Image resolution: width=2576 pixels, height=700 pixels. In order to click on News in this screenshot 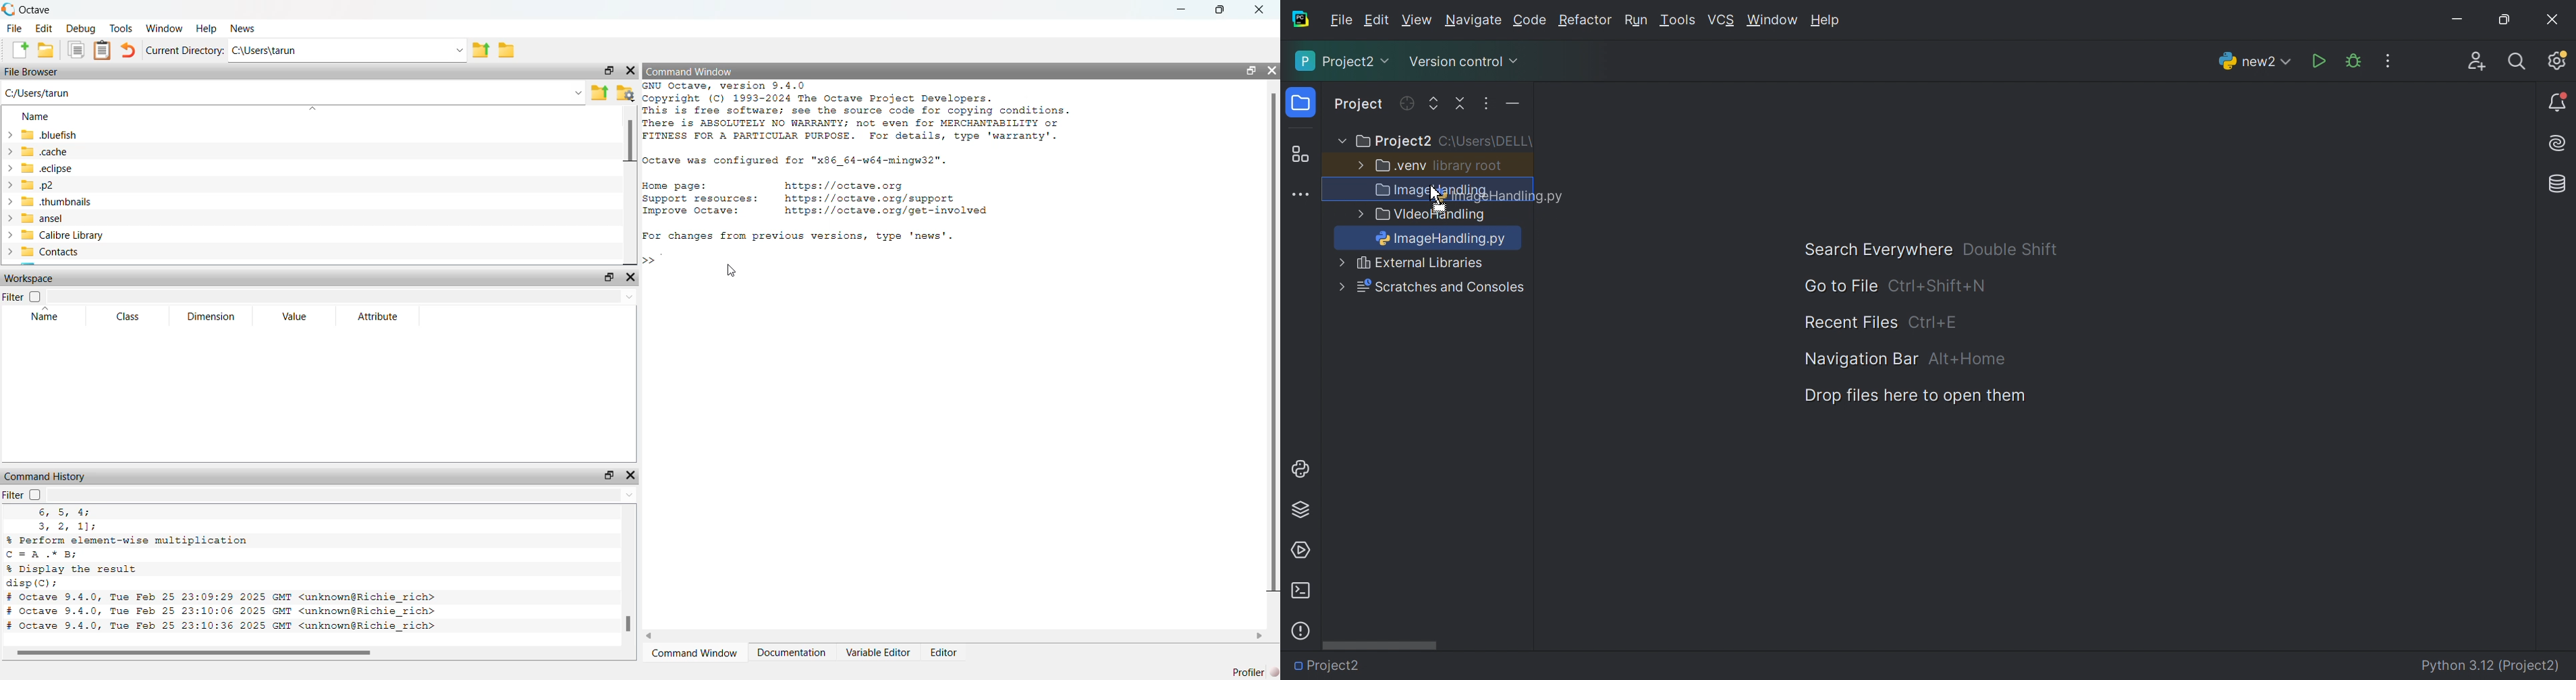, I will do `click(243, 28)`.